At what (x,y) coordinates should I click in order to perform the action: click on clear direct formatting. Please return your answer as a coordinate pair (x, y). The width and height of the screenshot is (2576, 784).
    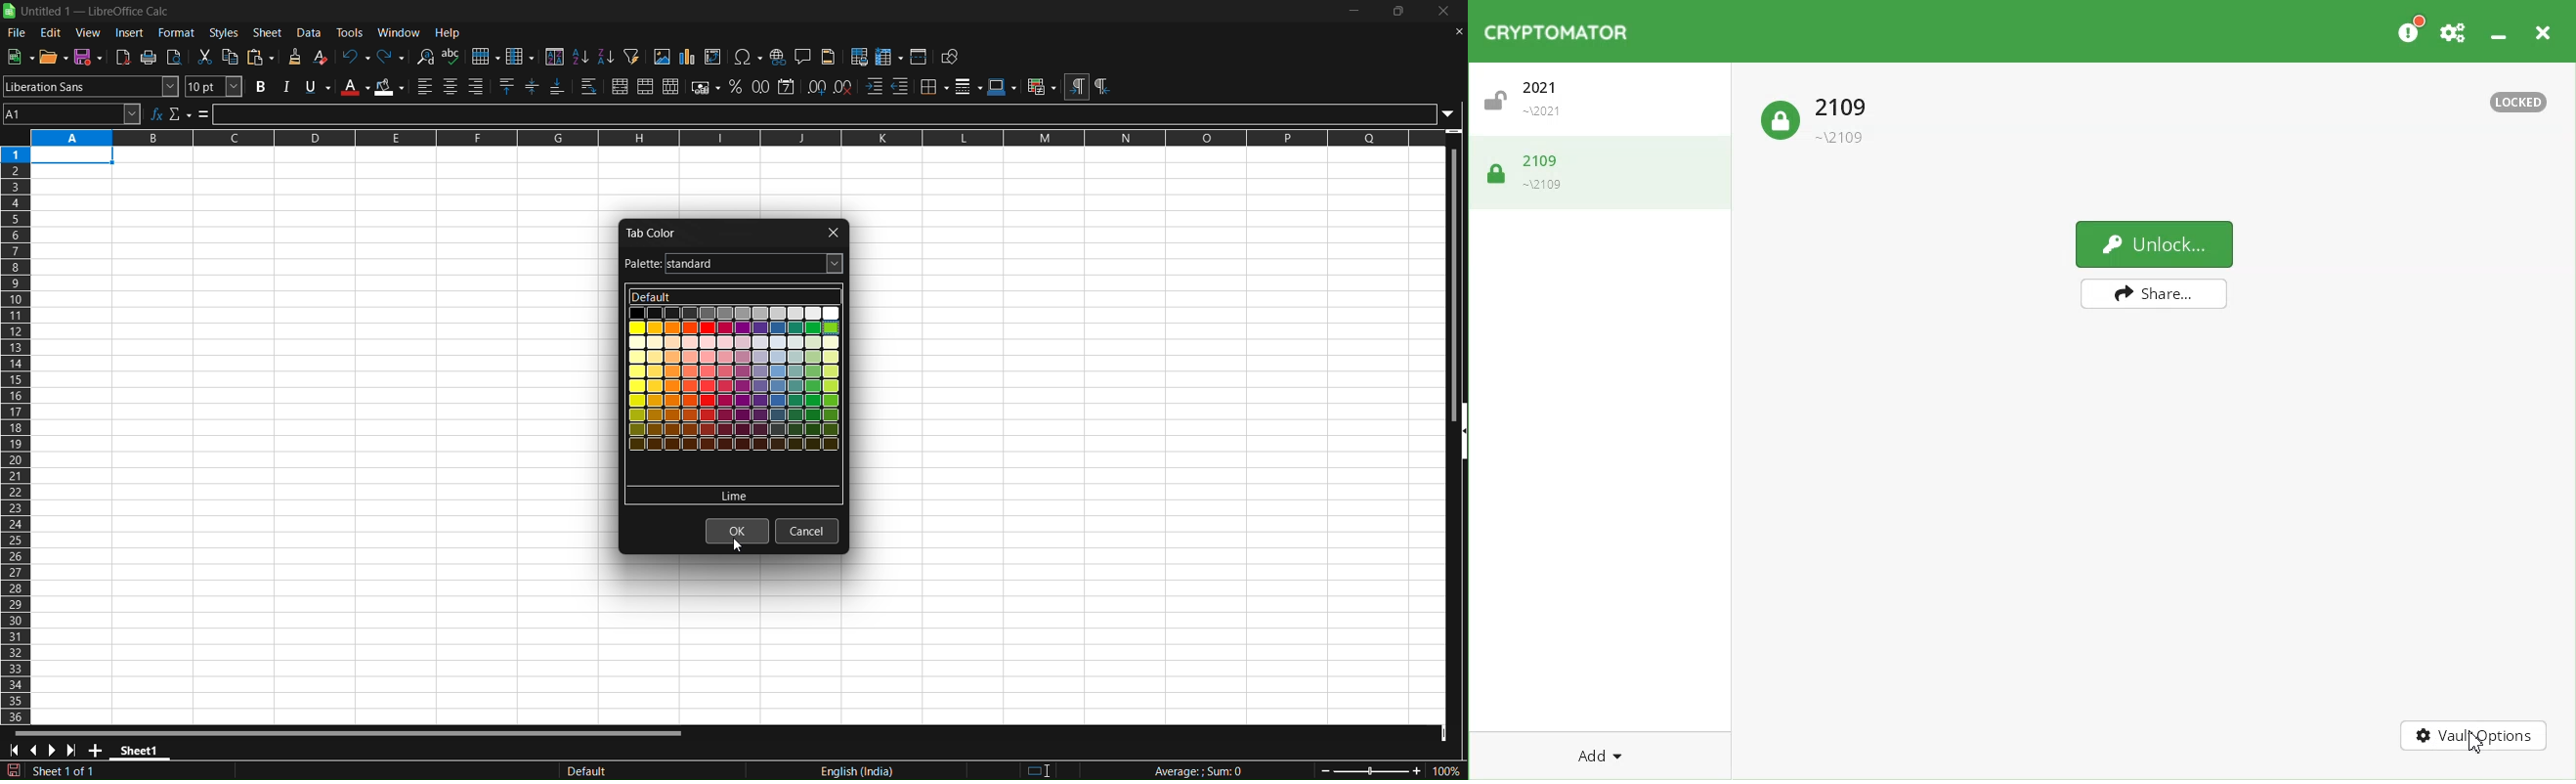
    Looking at the image, I should click on (322, 57).